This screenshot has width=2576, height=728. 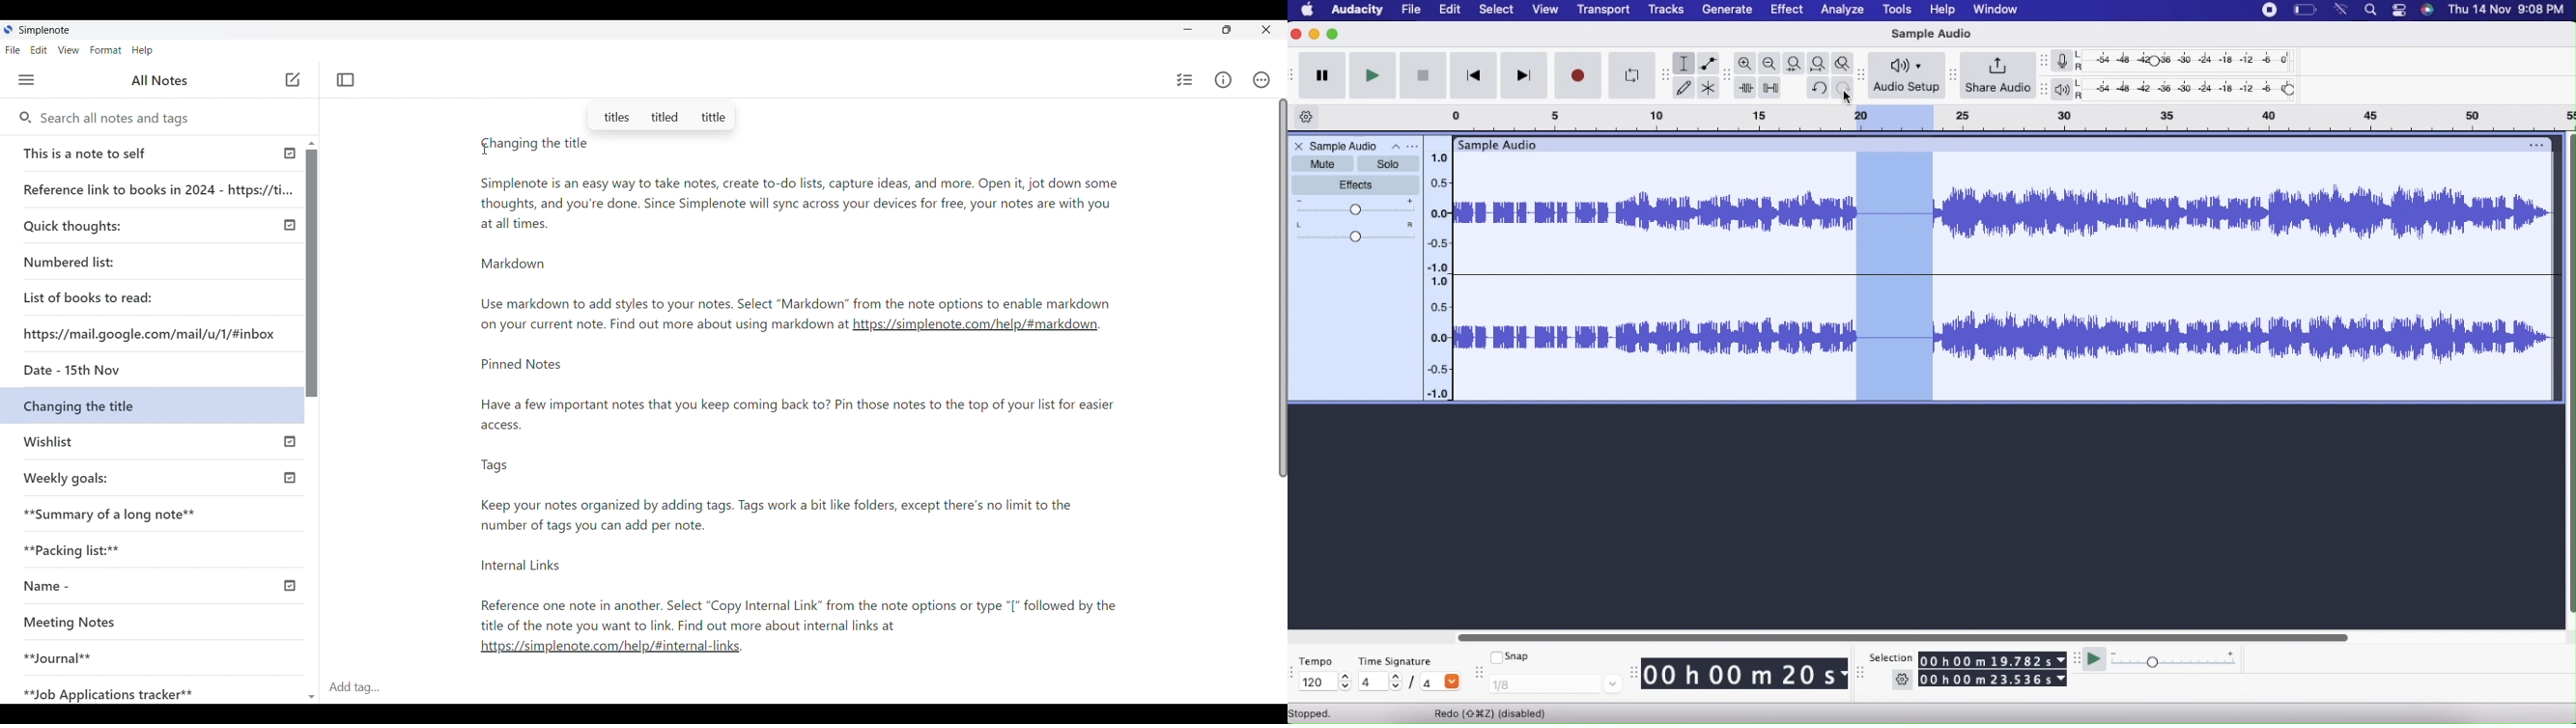 I want to click on Draw tool, so click(x=1684, y=88).